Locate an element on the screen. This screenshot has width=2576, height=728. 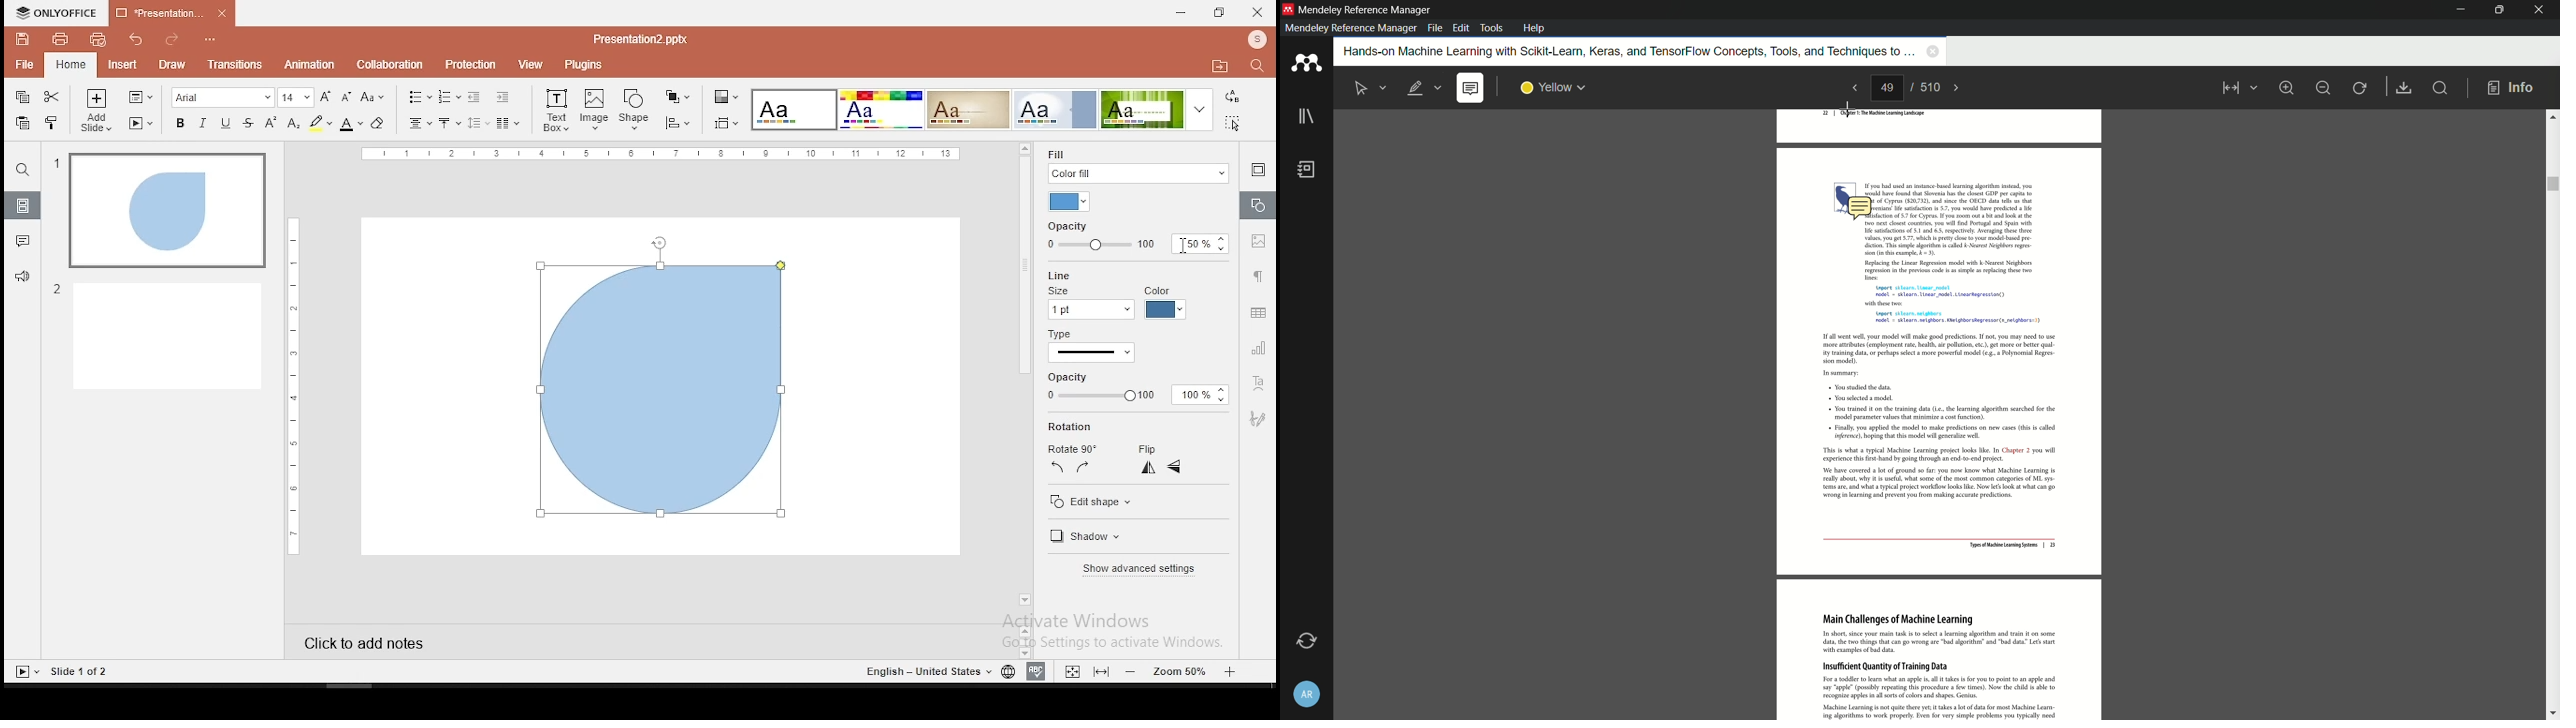
open file location is located at coordinates (1216, 66).